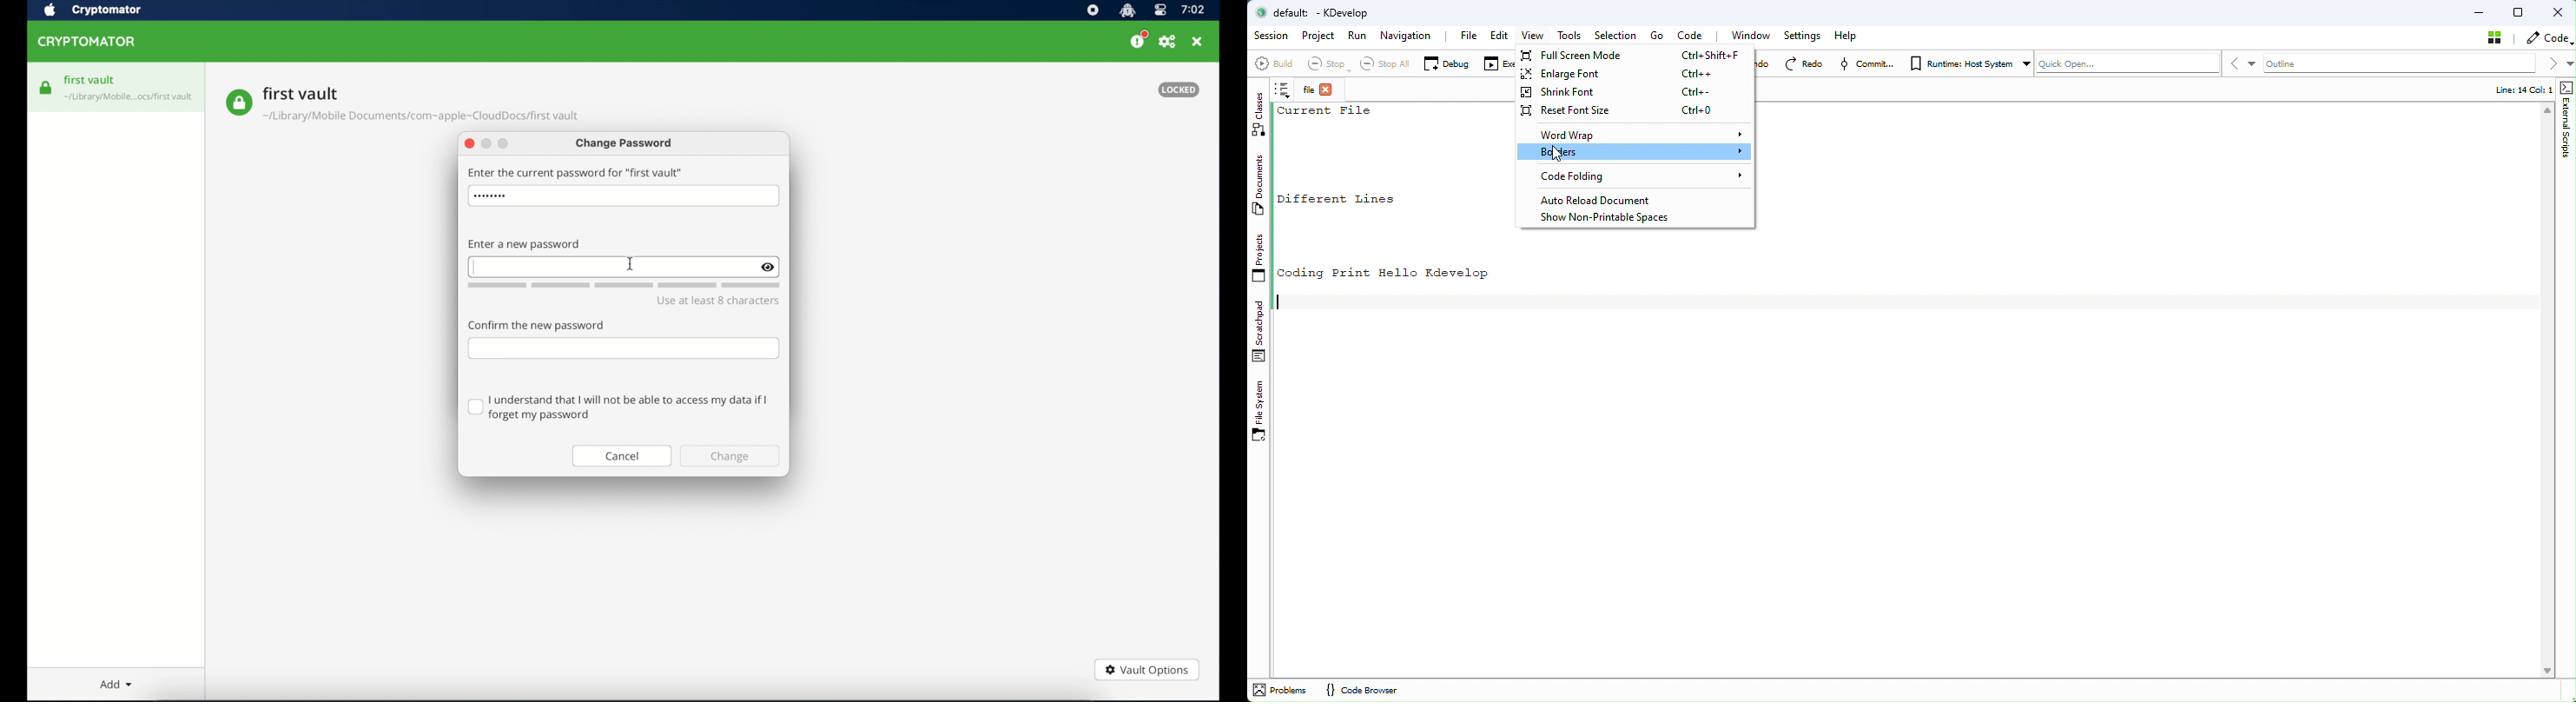 The height and width of the screenshot is (728, 2576). What do you see at coordinates (1147, 671) in the screenshot?
I see `vault options` at bounding box center [1147, 671].